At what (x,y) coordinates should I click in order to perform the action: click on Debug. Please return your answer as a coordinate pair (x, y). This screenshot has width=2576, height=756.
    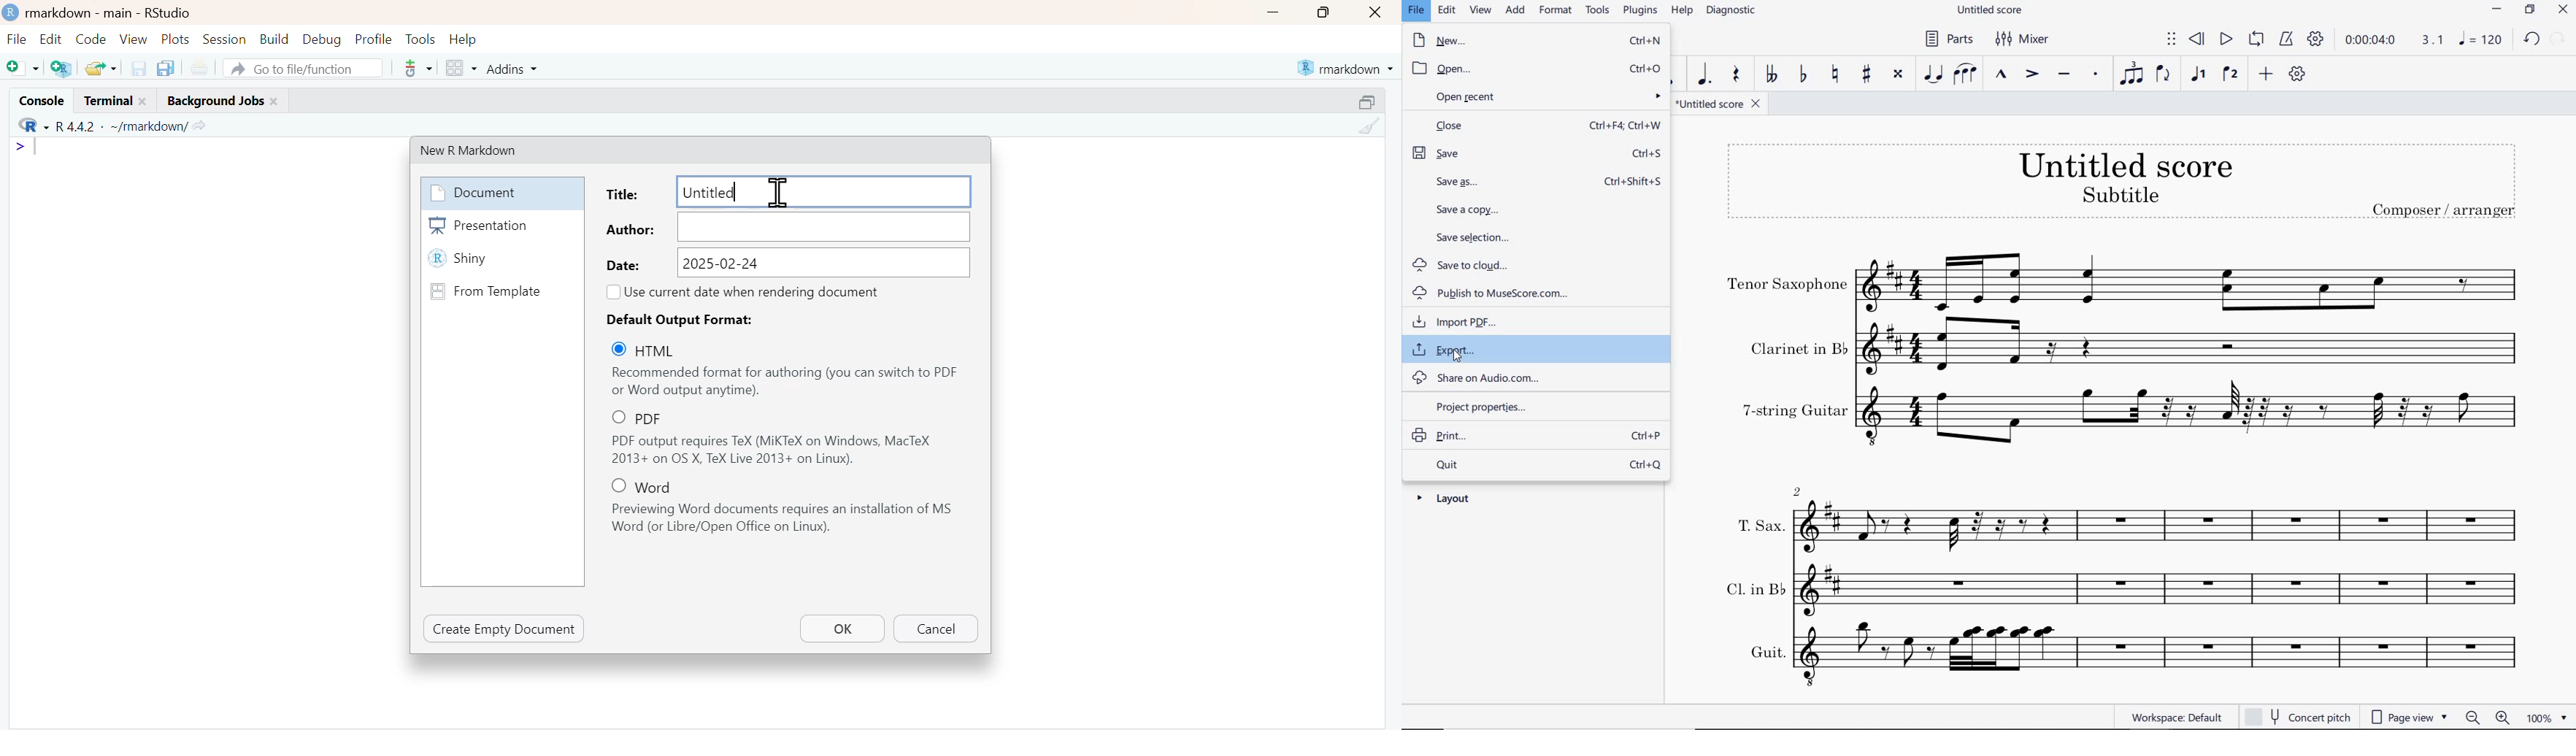
    Looking at the image, I should click on (321, 40).